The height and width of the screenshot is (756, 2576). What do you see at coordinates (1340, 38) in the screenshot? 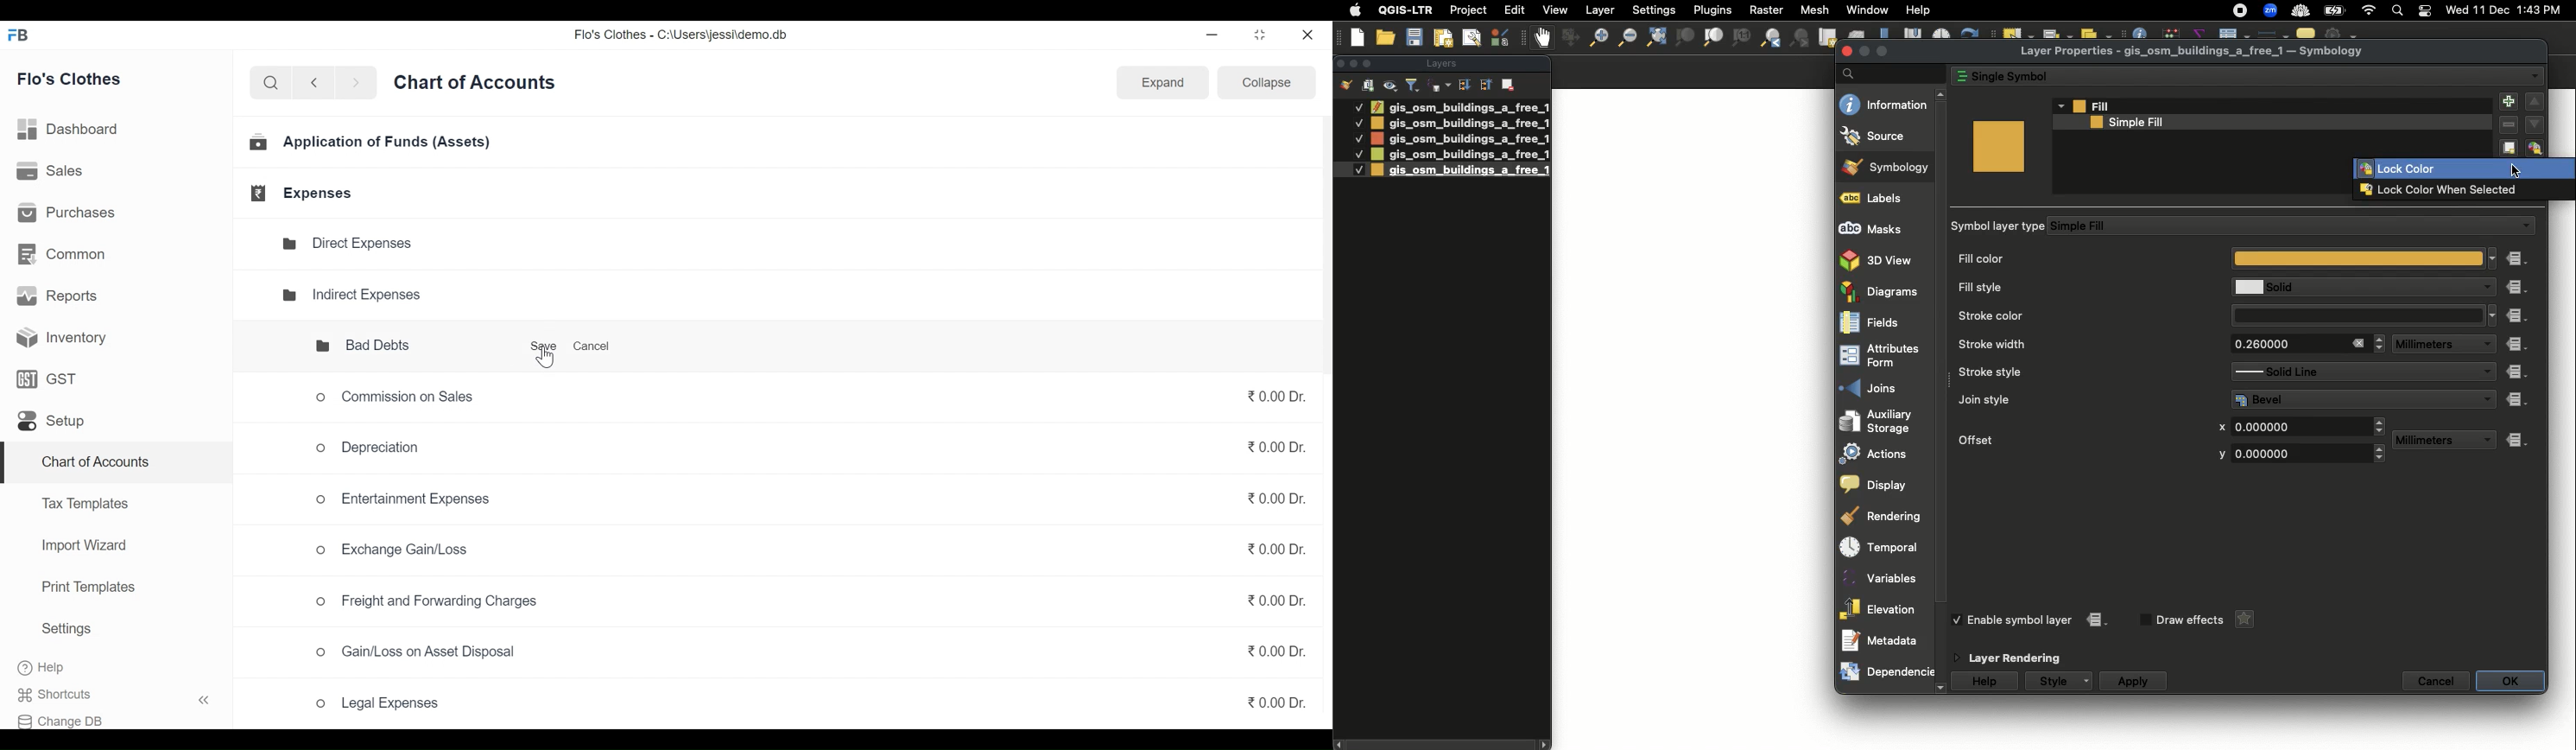
I see `` at bounding box center [1340, 38].